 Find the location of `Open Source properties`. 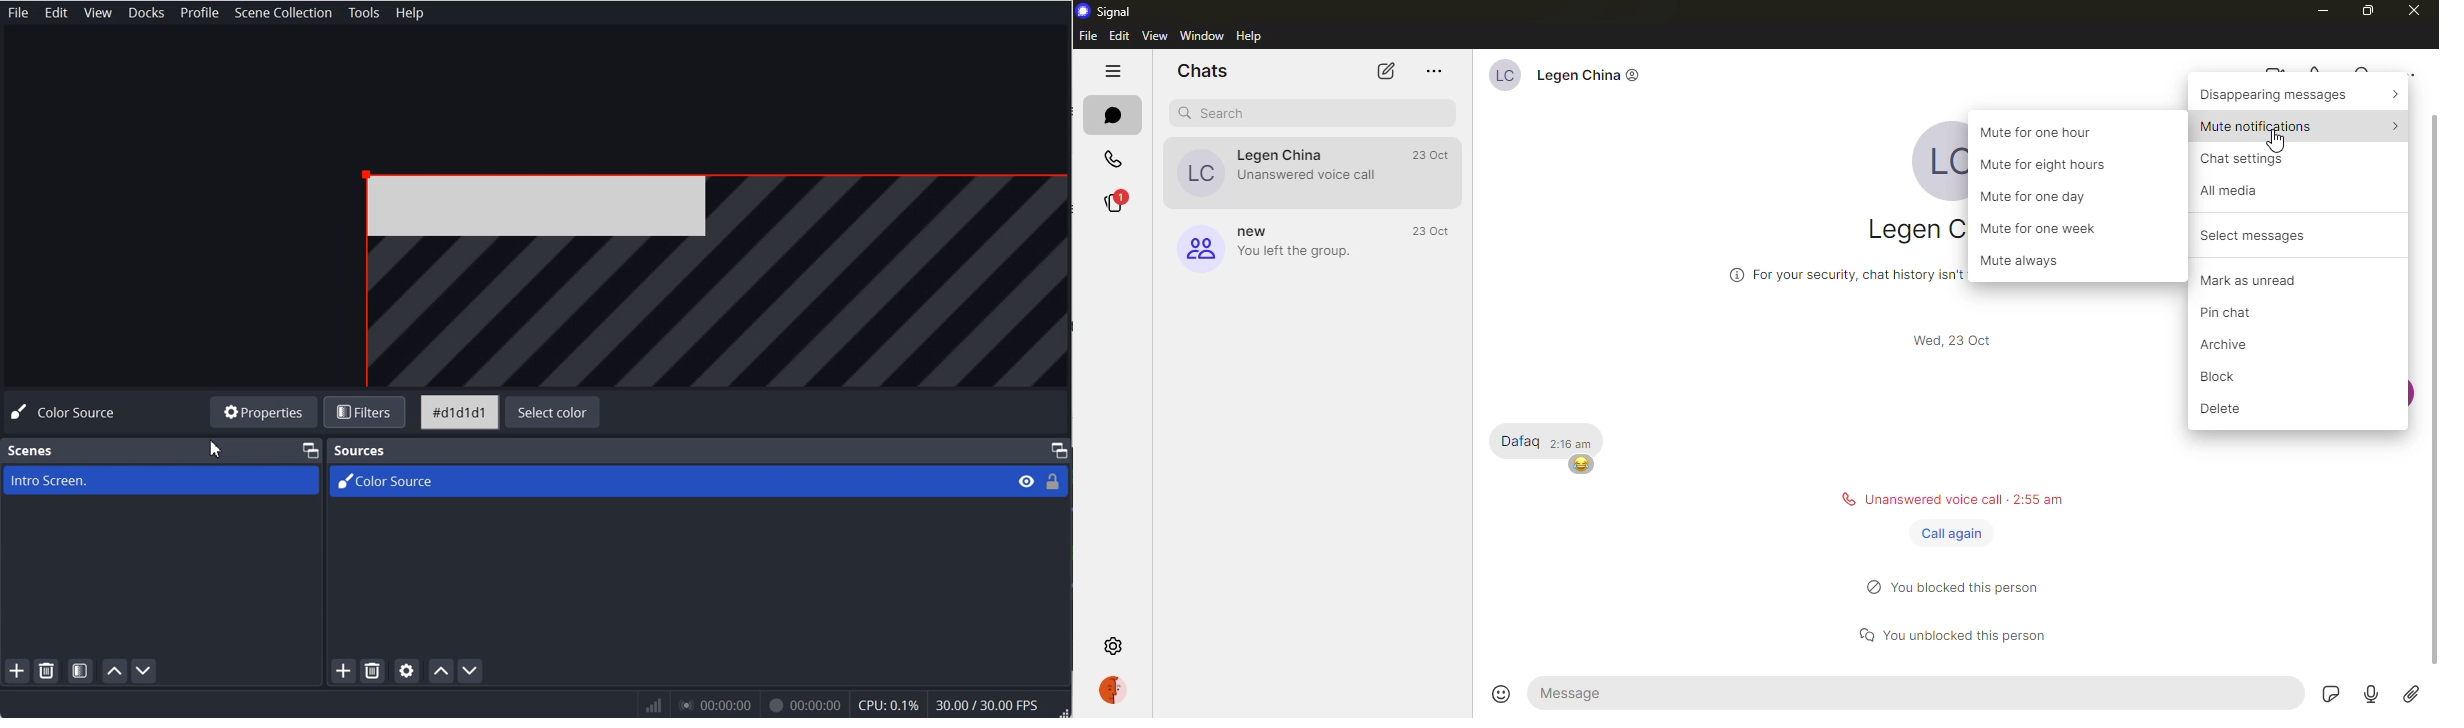

Open Source properties is located at coordinates (406, 671).